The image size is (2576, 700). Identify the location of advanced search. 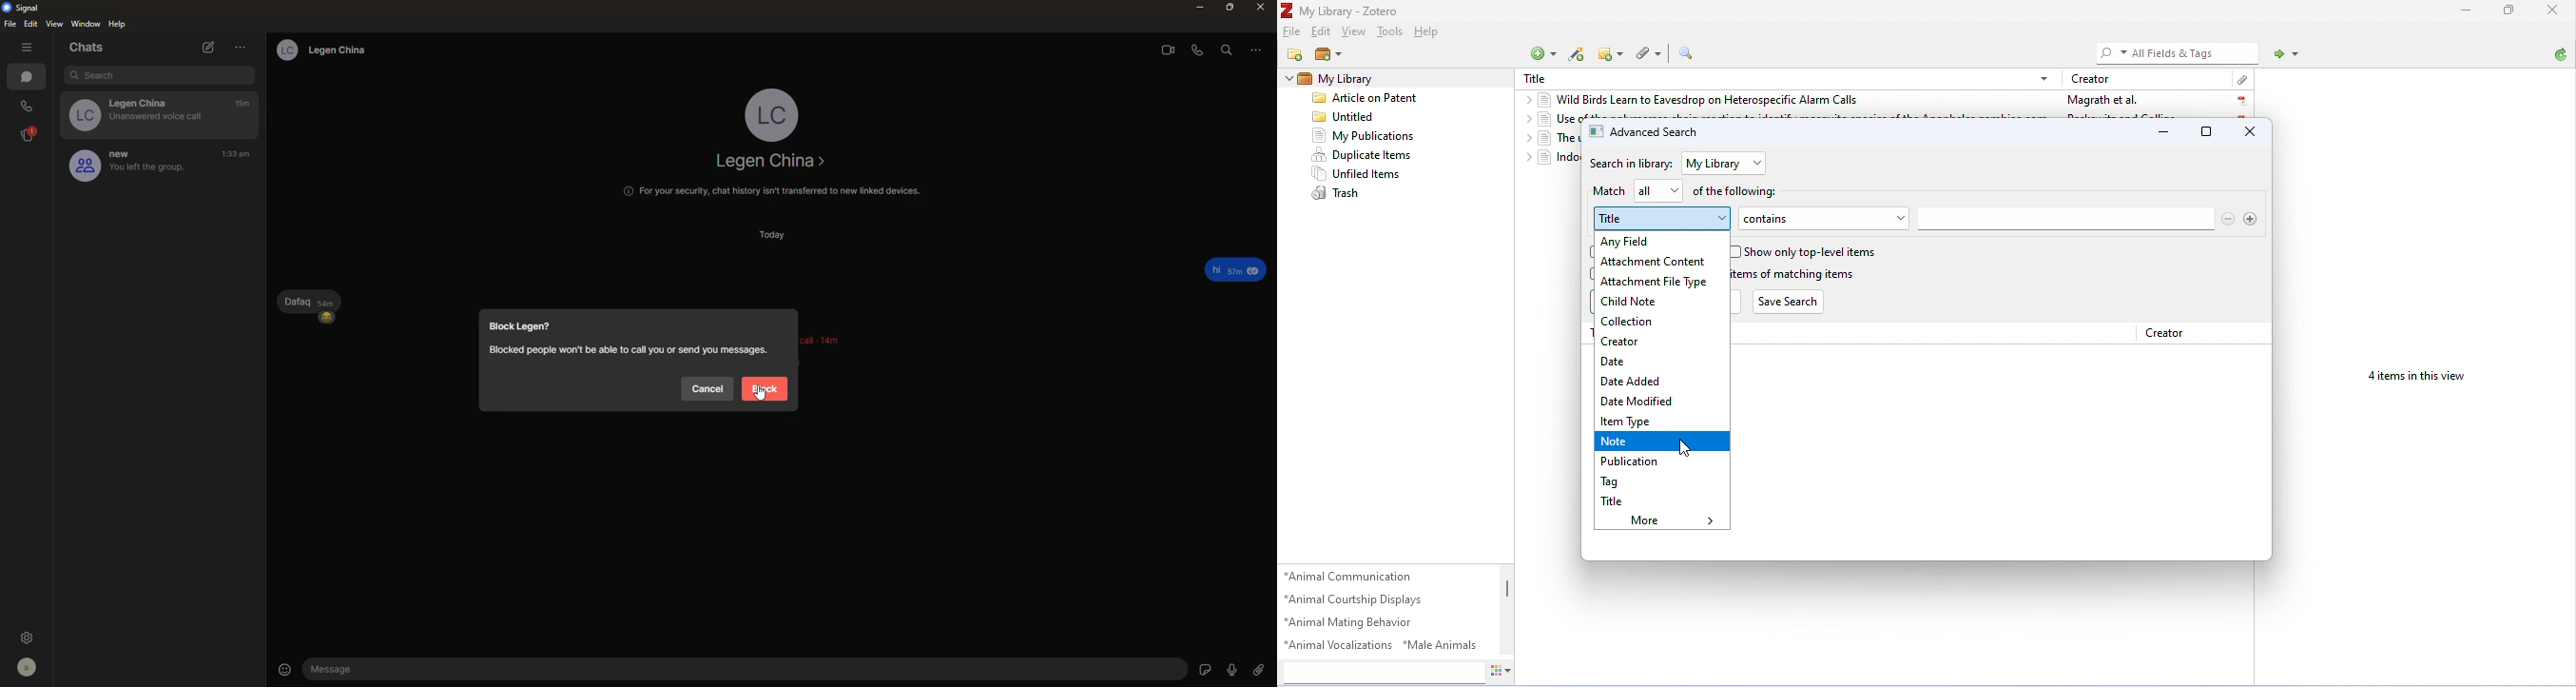
(1690, 53).